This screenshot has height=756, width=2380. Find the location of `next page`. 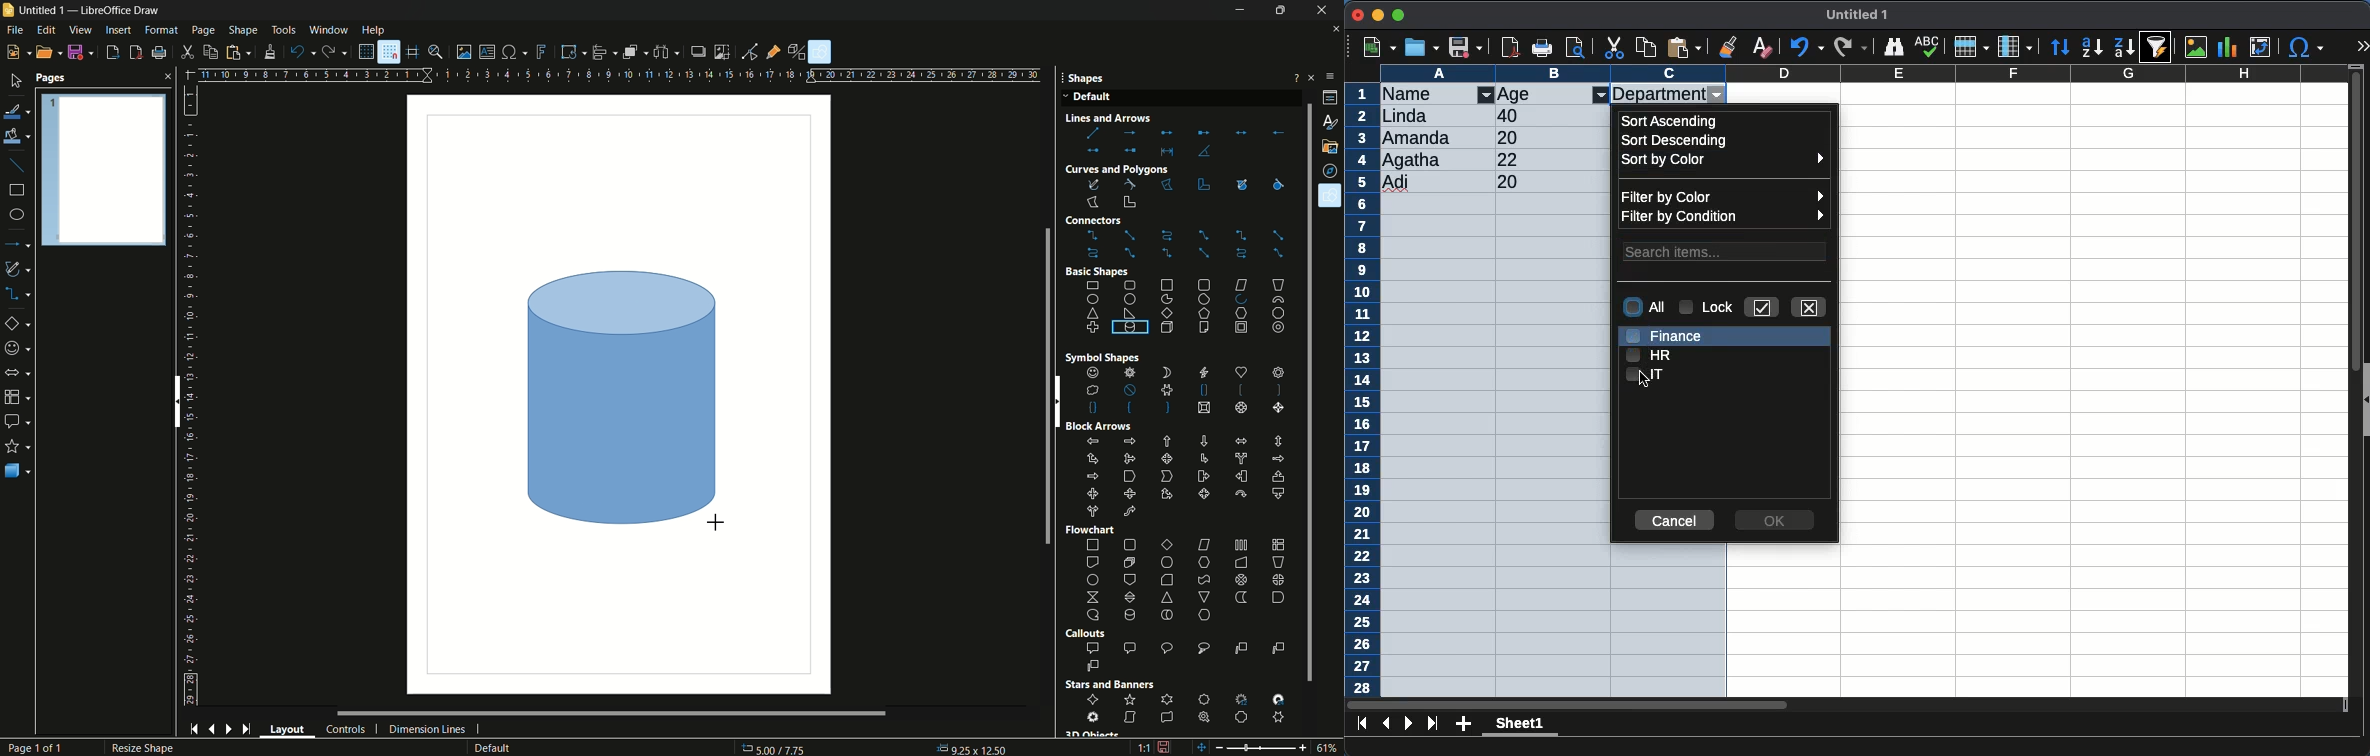

next page is located at coordinates (1409, 723).